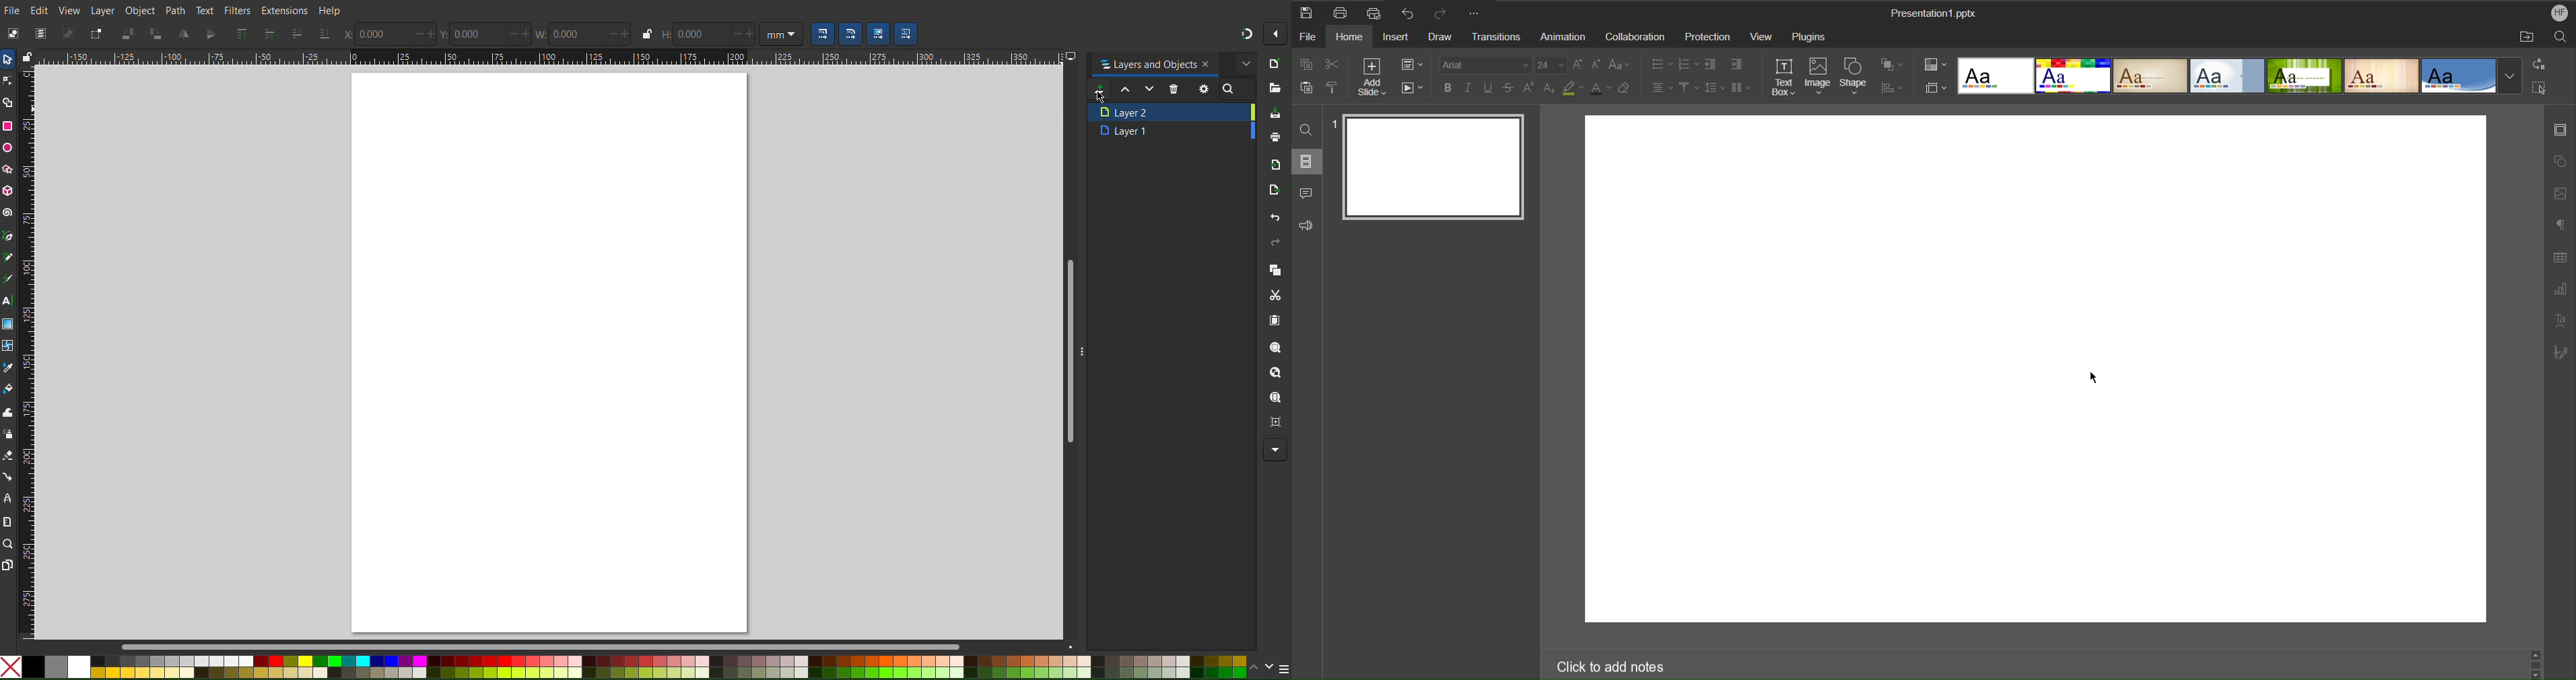  What do you see at coordinates (1246, 32) in the screenshot?
I see `Snapping` at bounding box center [1246, 32].